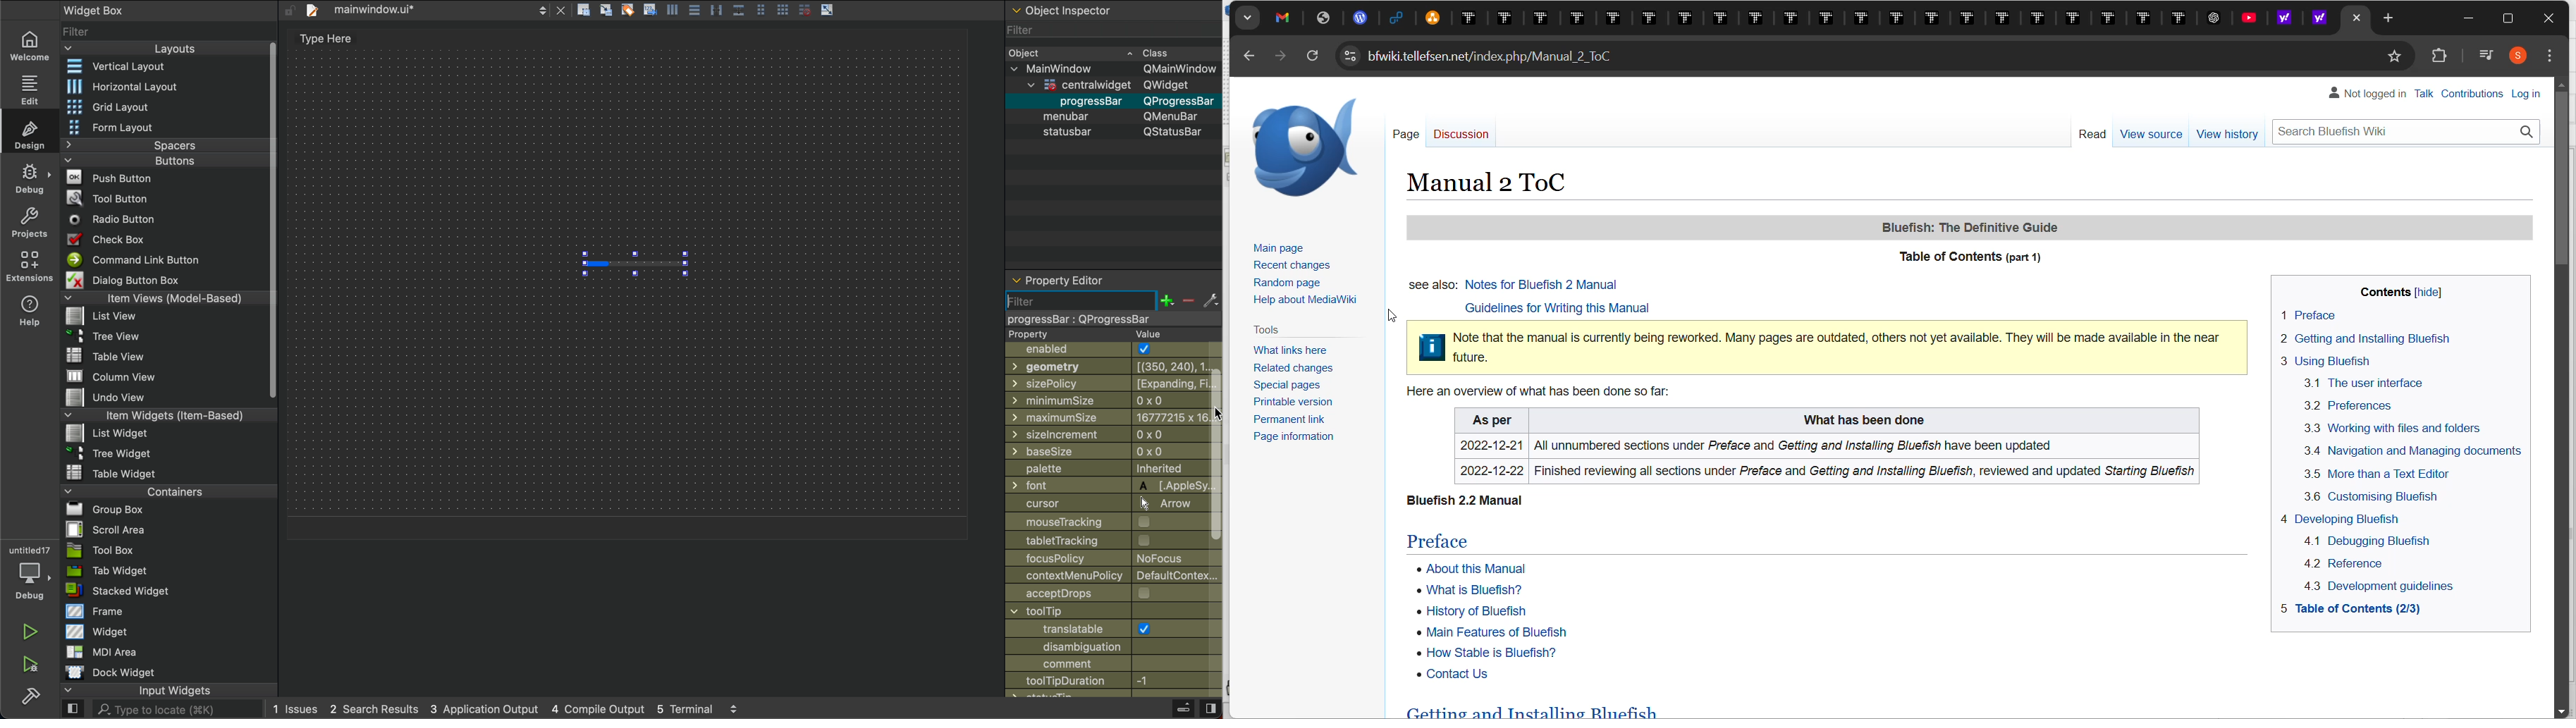 This screenshot has height=728, width=2576. What do you see at coordinates (117, 398) in the screenshot?
I see `File` at bounding box center [117, 398].